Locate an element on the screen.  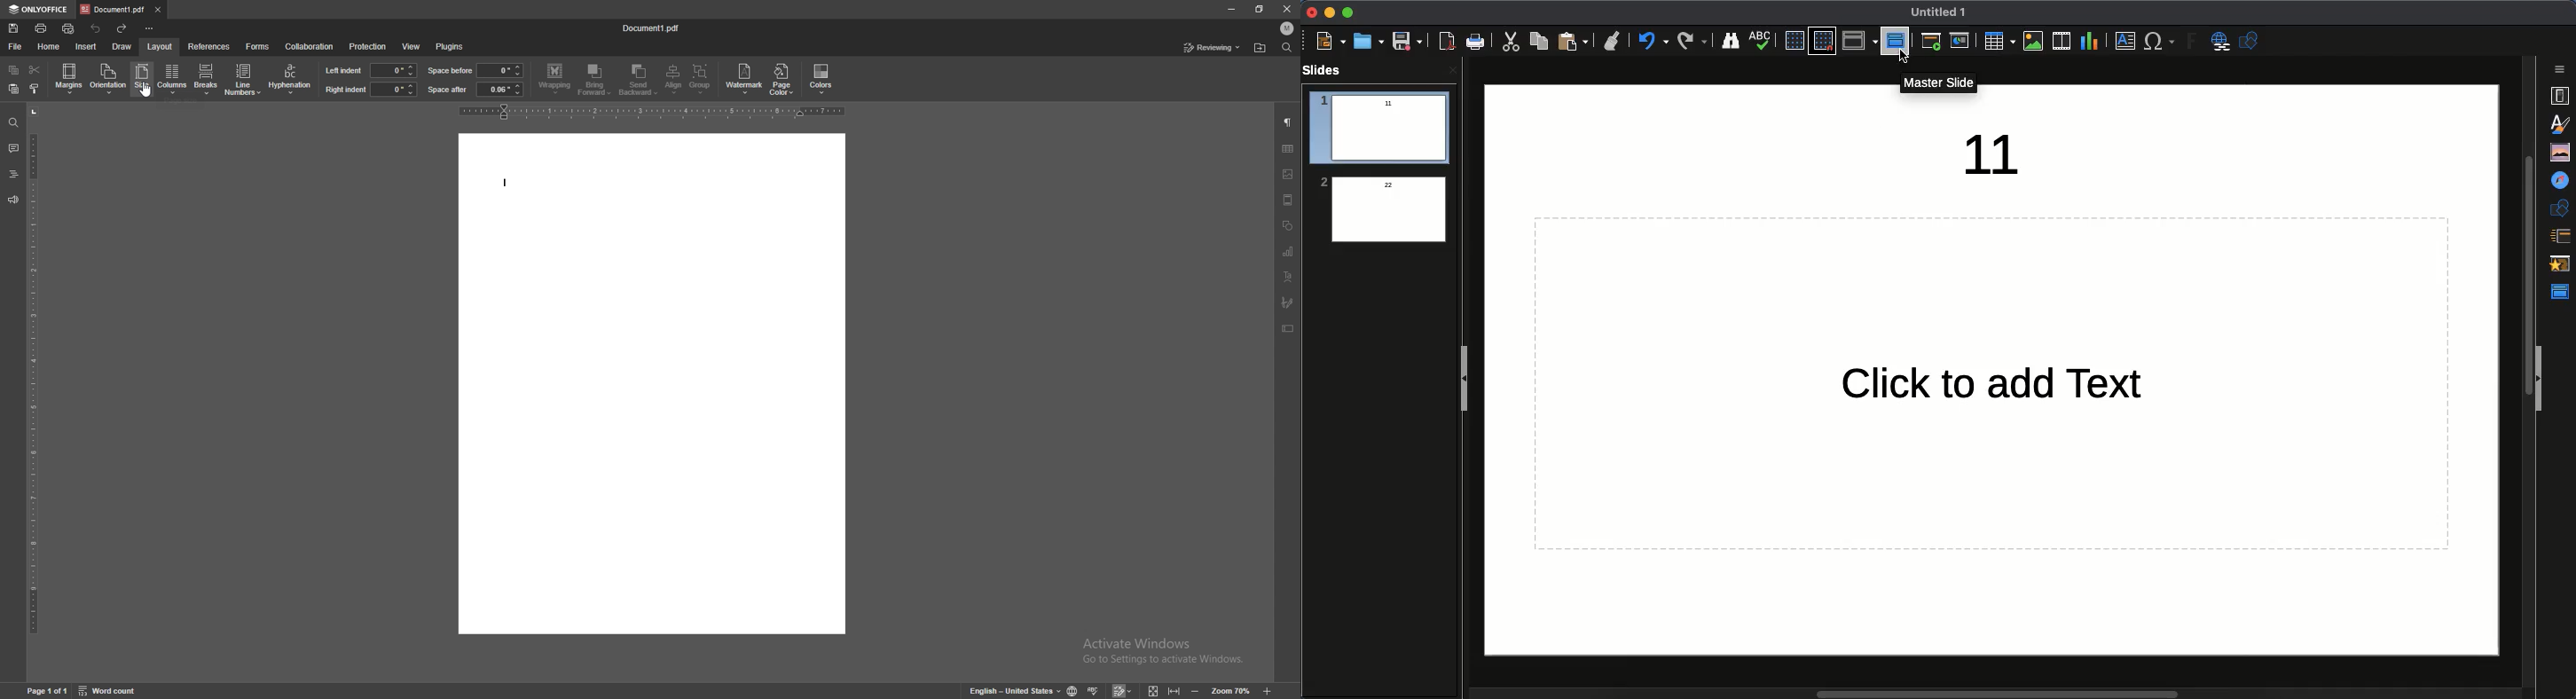
Minimize is located at coordinates (1327, 12).